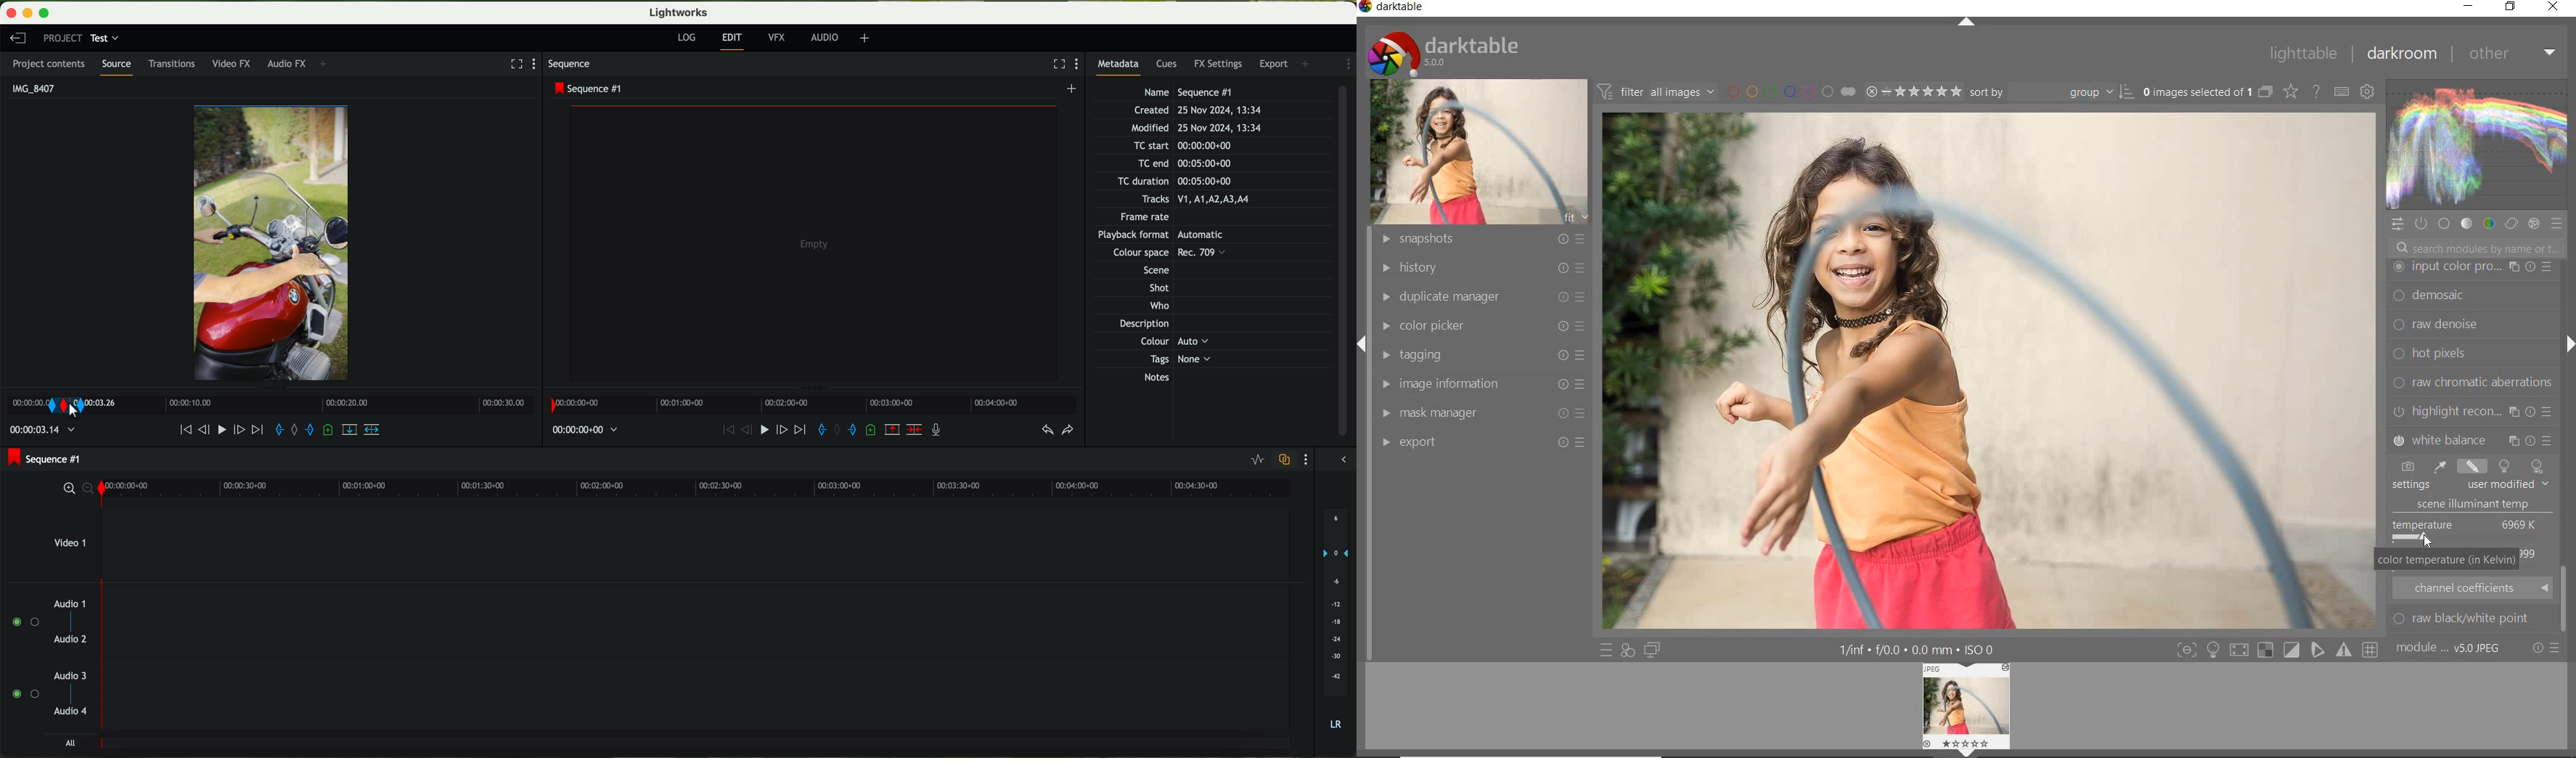  I want to click on replace into the target sequence, so click(352, 433).